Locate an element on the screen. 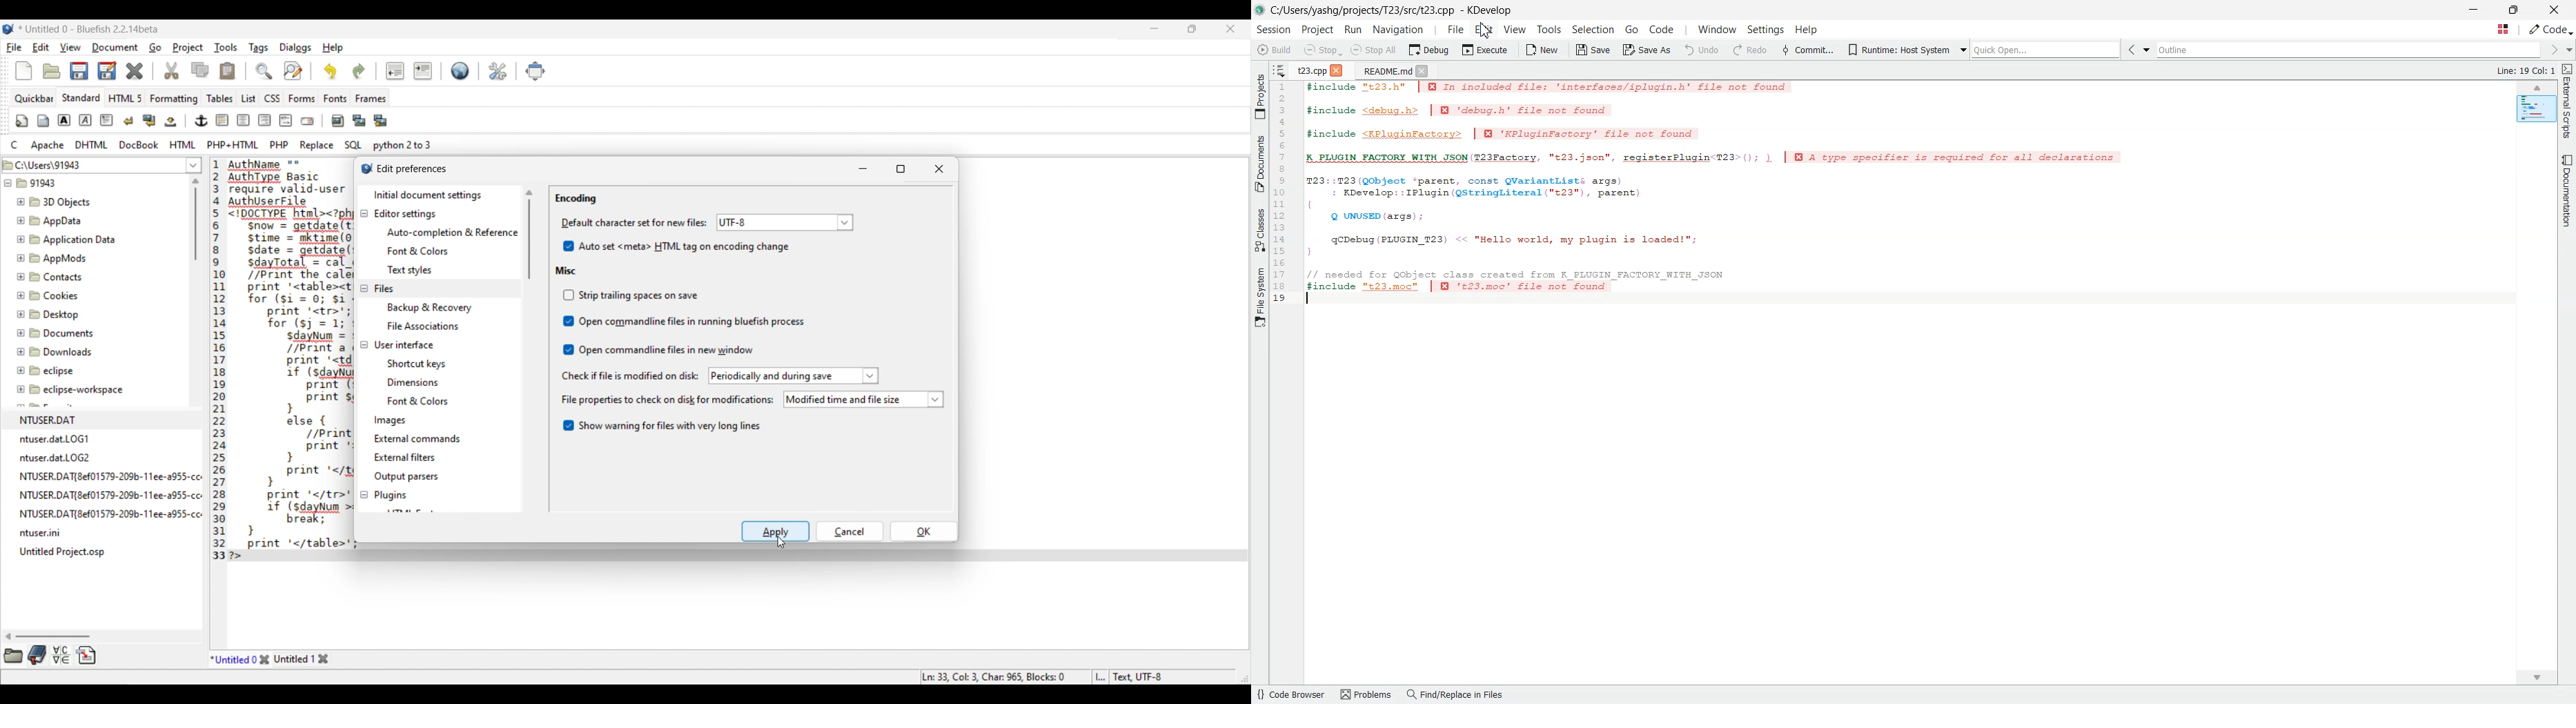 This screenshot has width=2576, height=728. Forms is located at coordinates (302, 98).